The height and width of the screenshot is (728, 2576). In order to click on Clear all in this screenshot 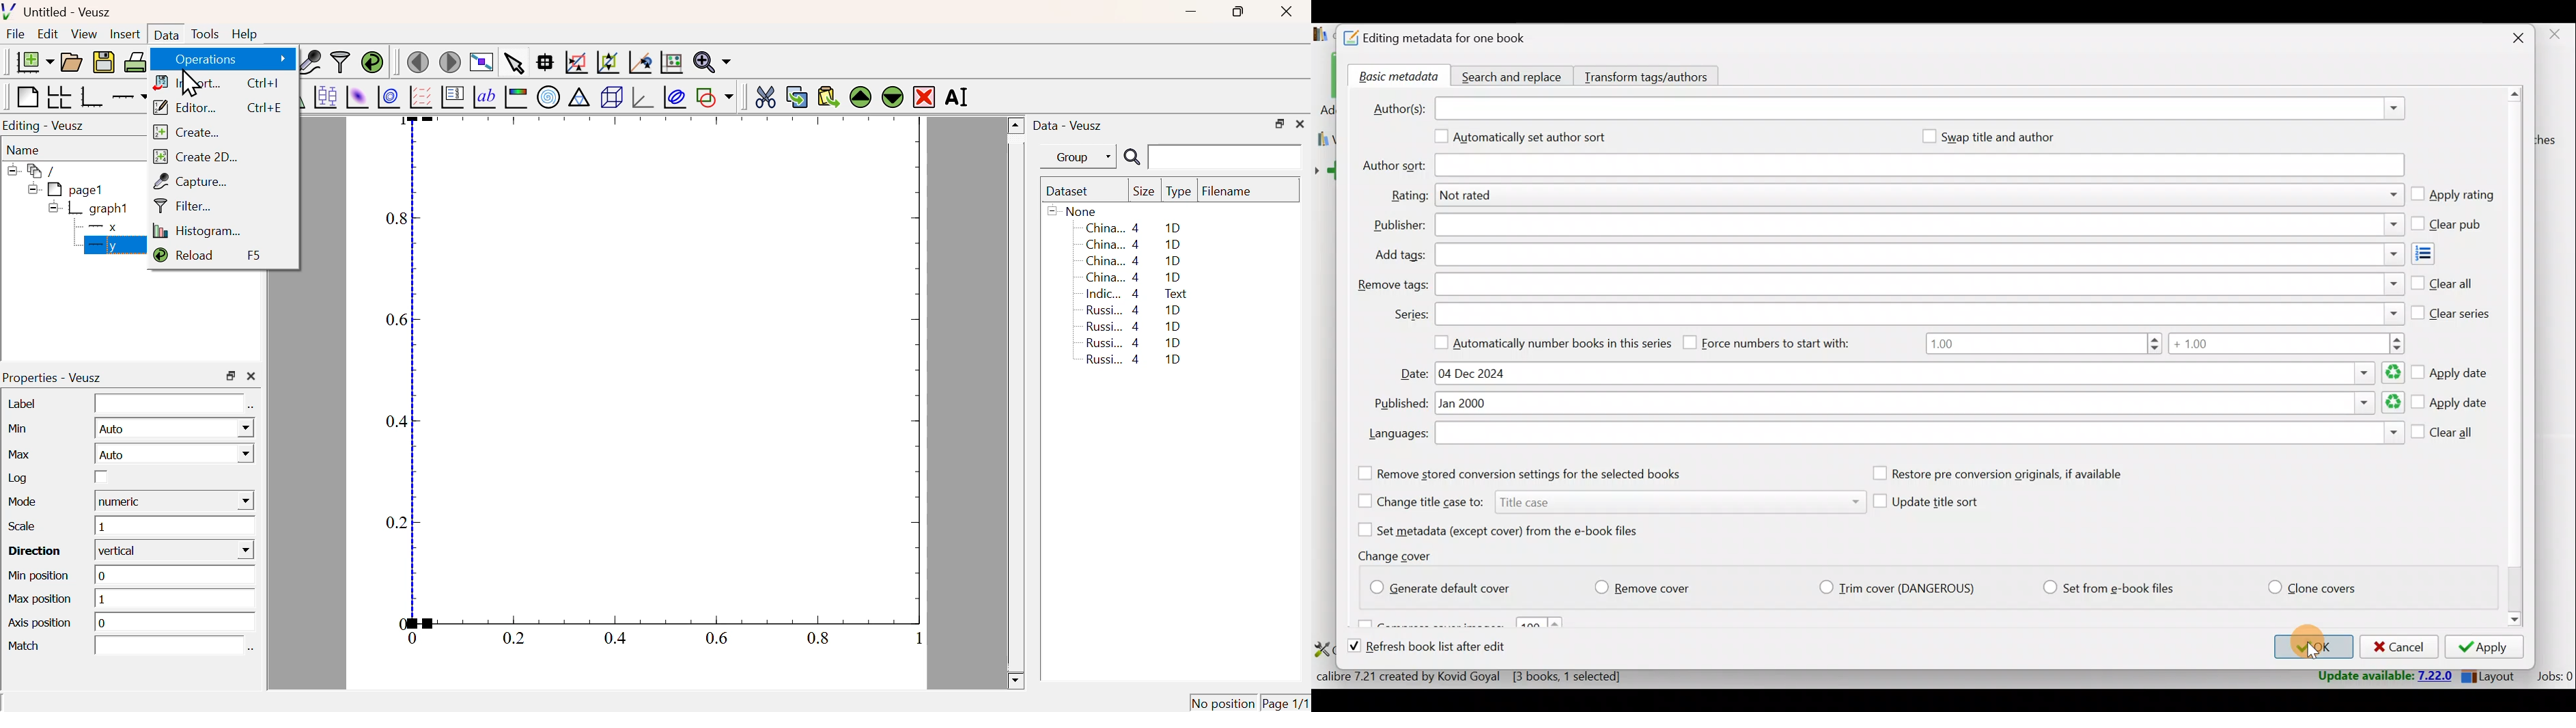, I will do `click(2445, 435)`.